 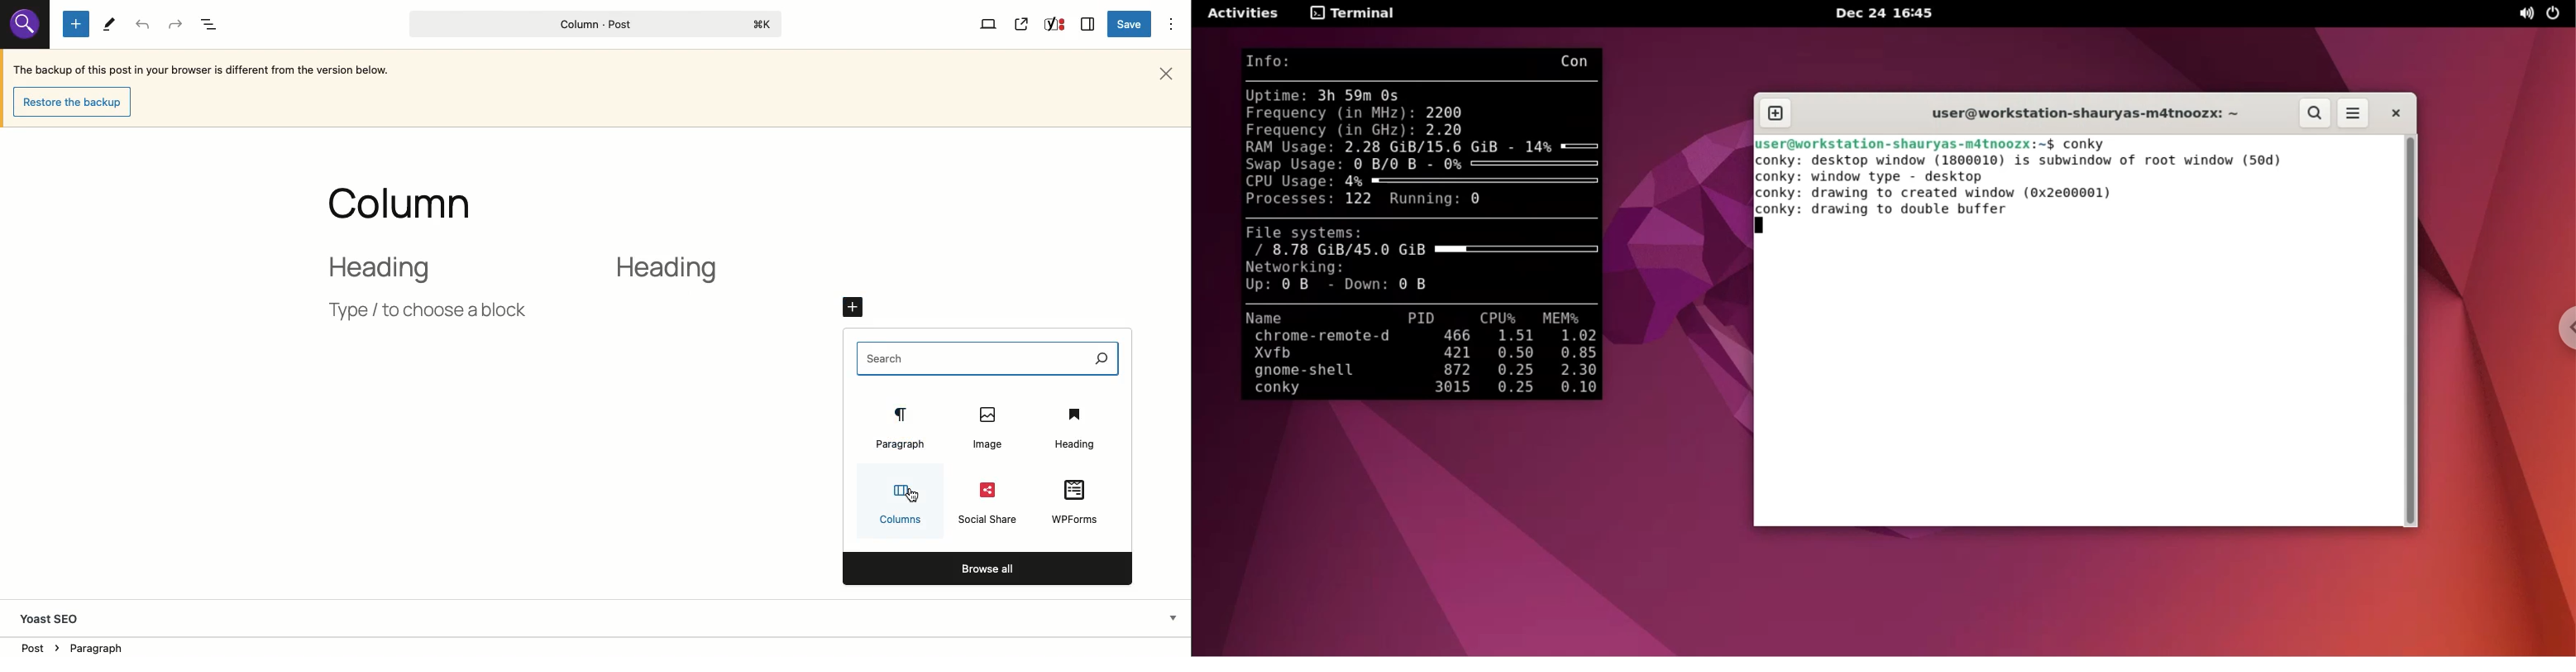 I want to click on Close, so click(x=1169, y=72).